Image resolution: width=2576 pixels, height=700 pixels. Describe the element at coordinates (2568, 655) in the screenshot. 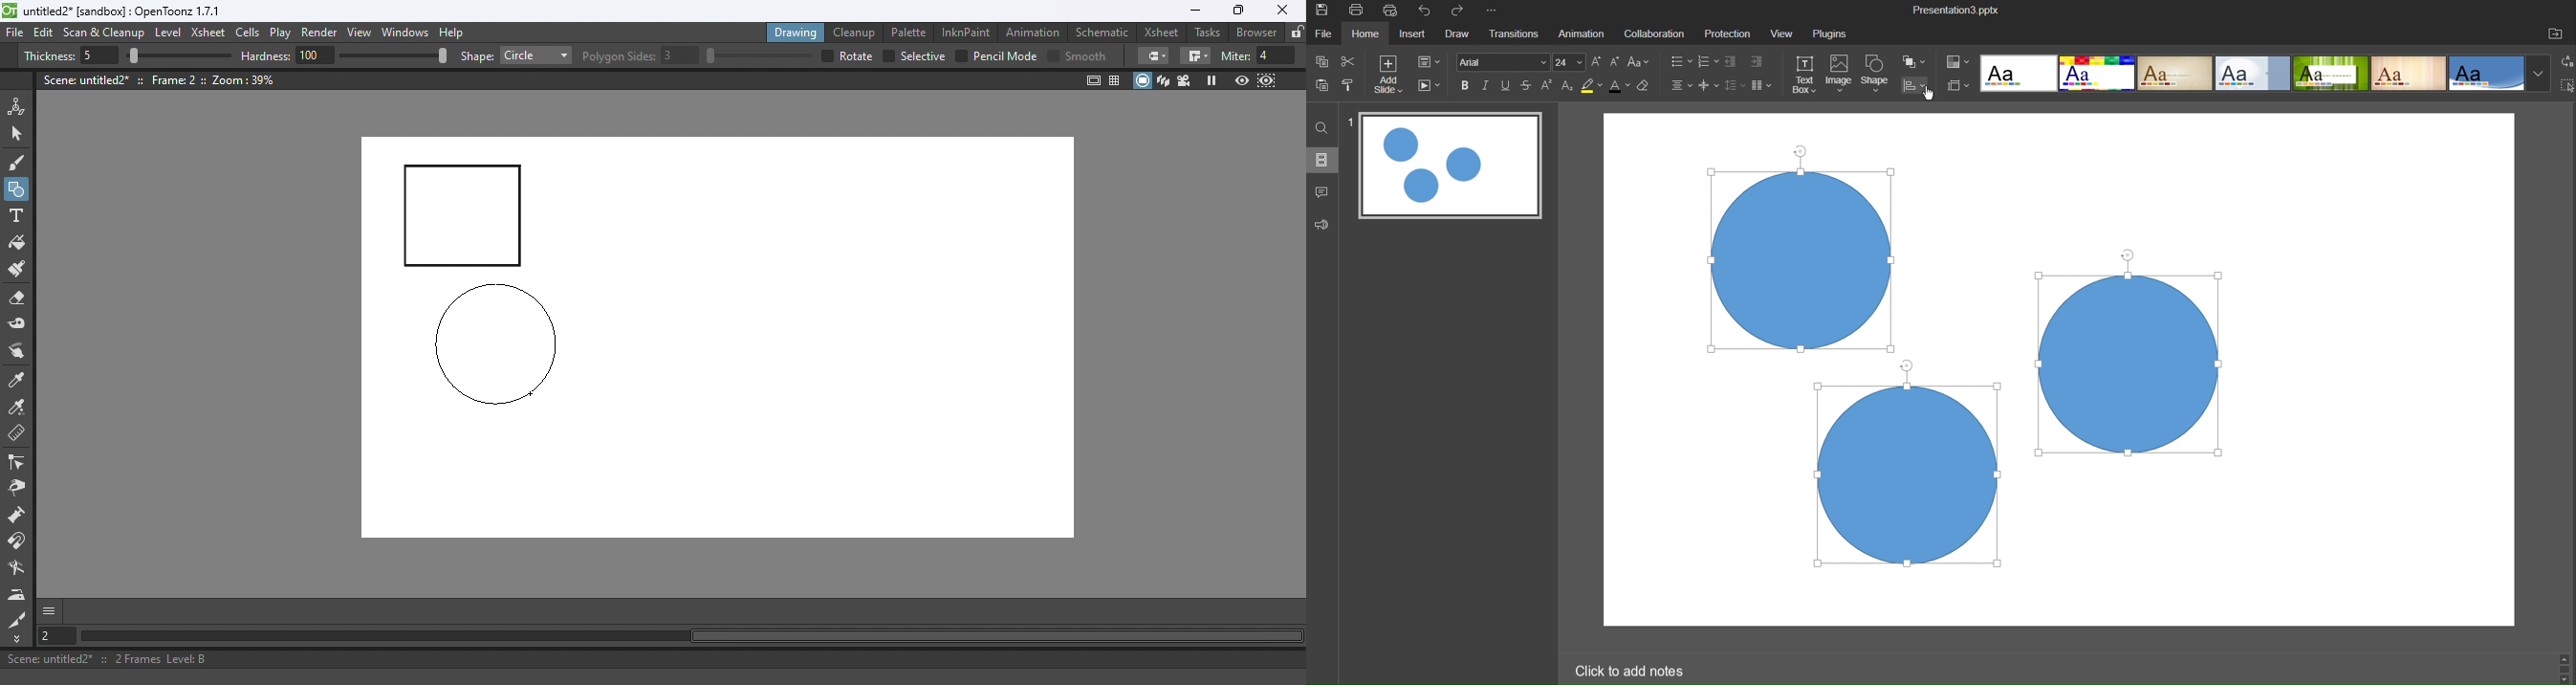

I see `Scroll up` at that location.